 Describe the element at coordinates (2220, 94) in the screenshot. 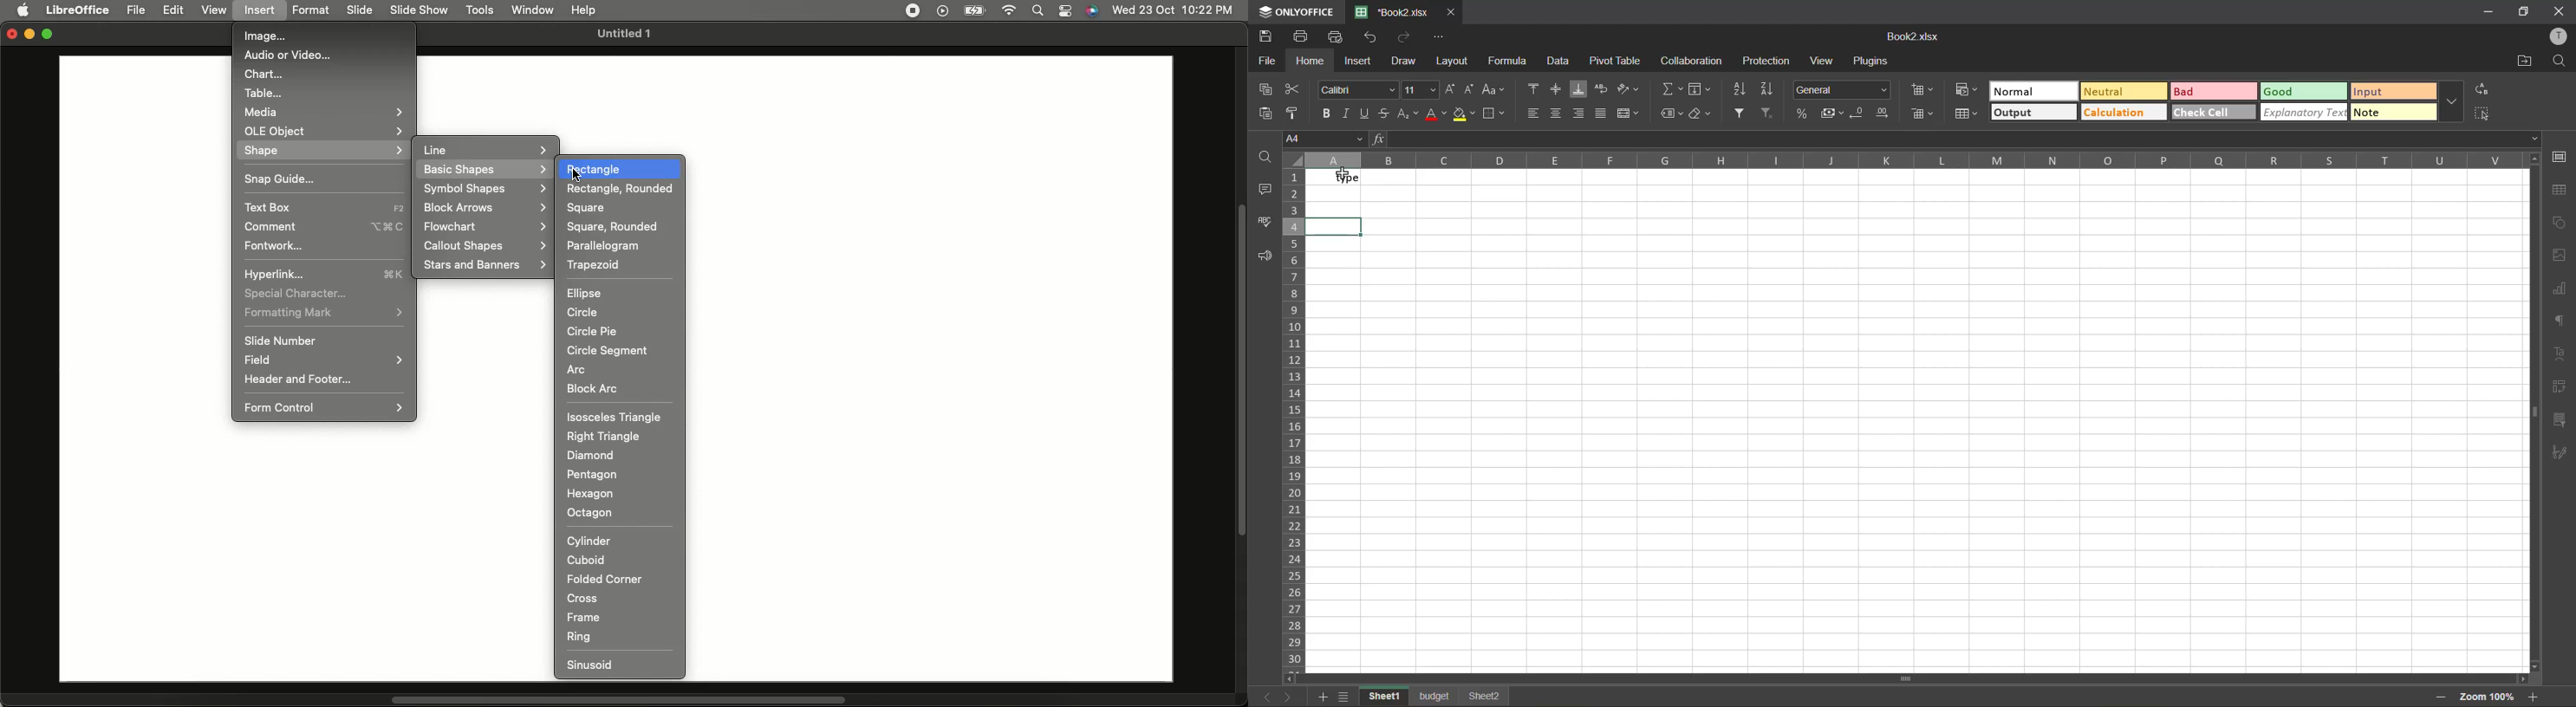

I see `bad` at that location.